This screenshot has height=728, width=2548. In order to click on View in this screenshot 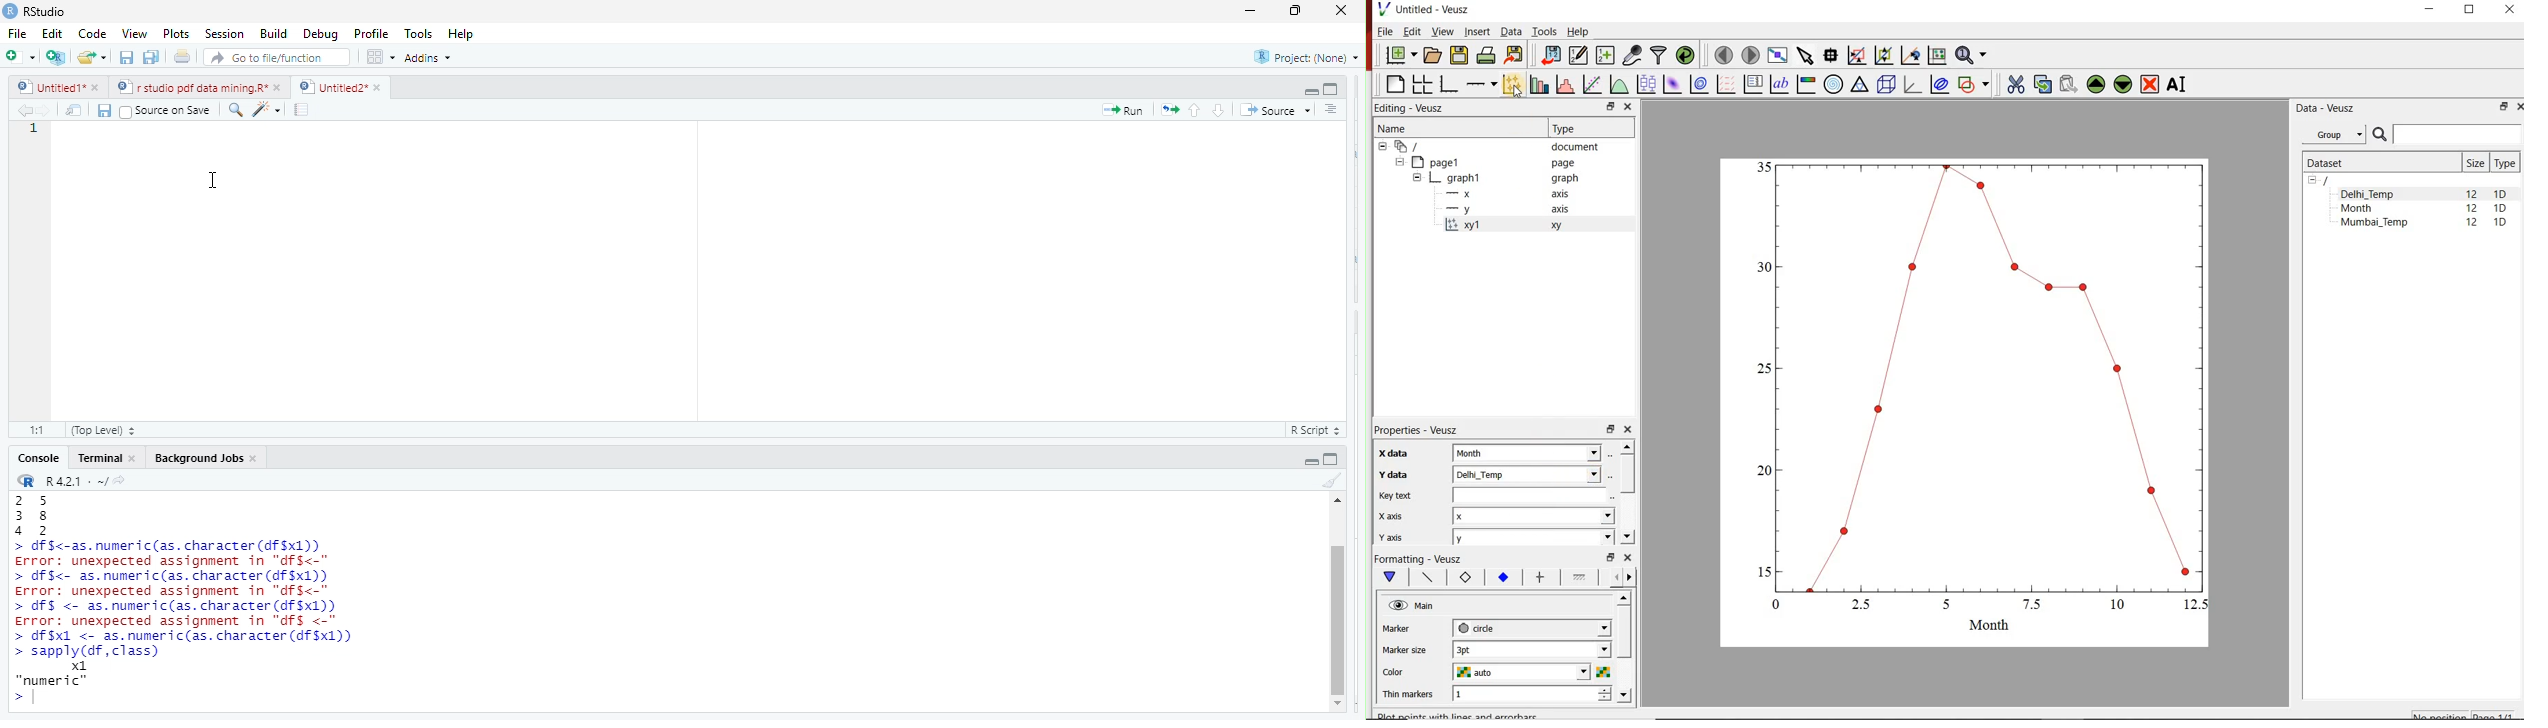, I will do `click(135, 33)`.